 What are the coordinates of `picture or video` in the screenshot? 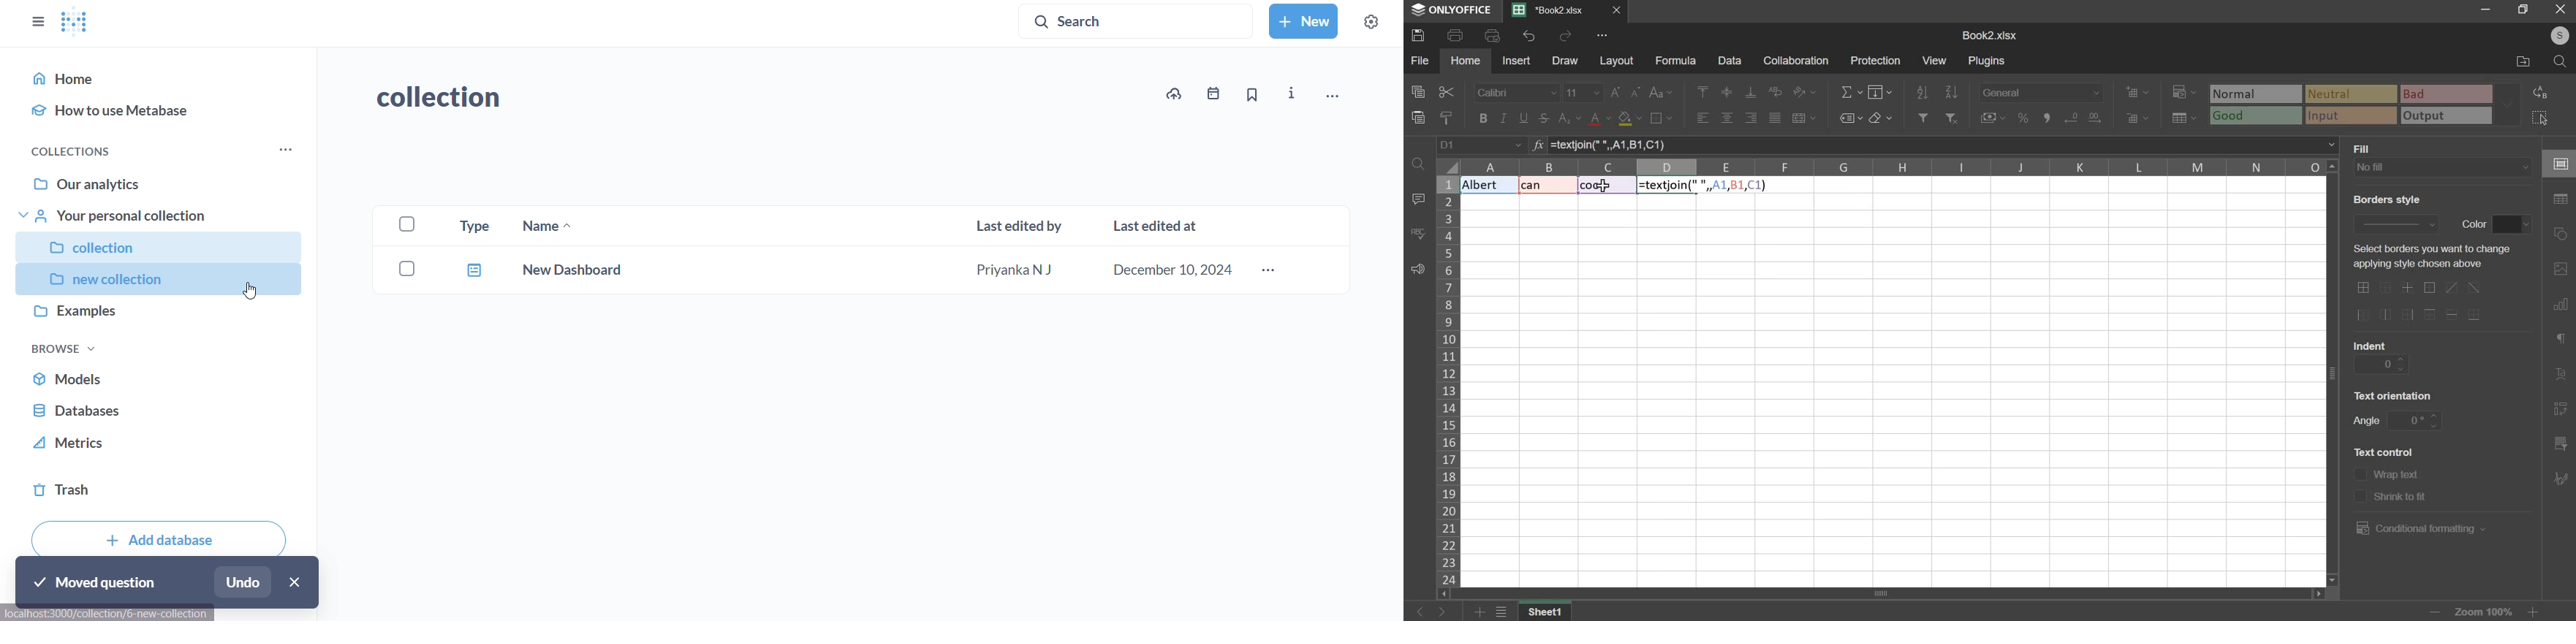 It's located at (2560, 270).